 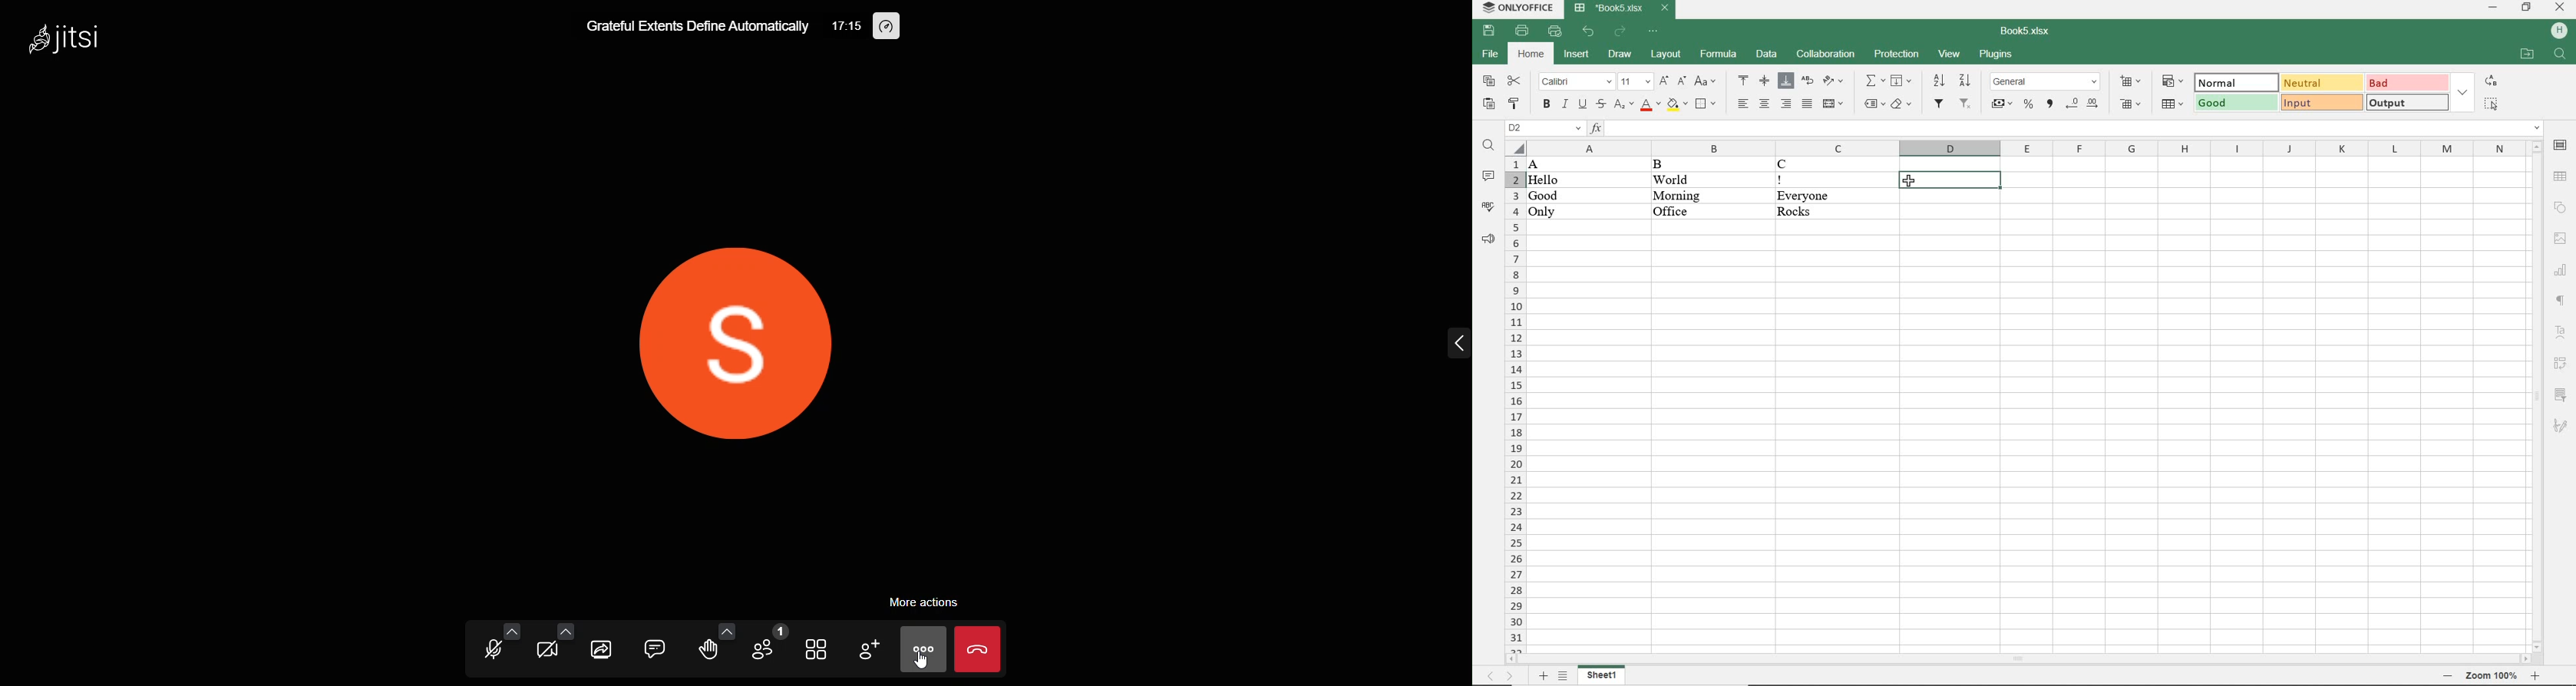 I want to click on paragraph settings, so click(x=2561, y=301).